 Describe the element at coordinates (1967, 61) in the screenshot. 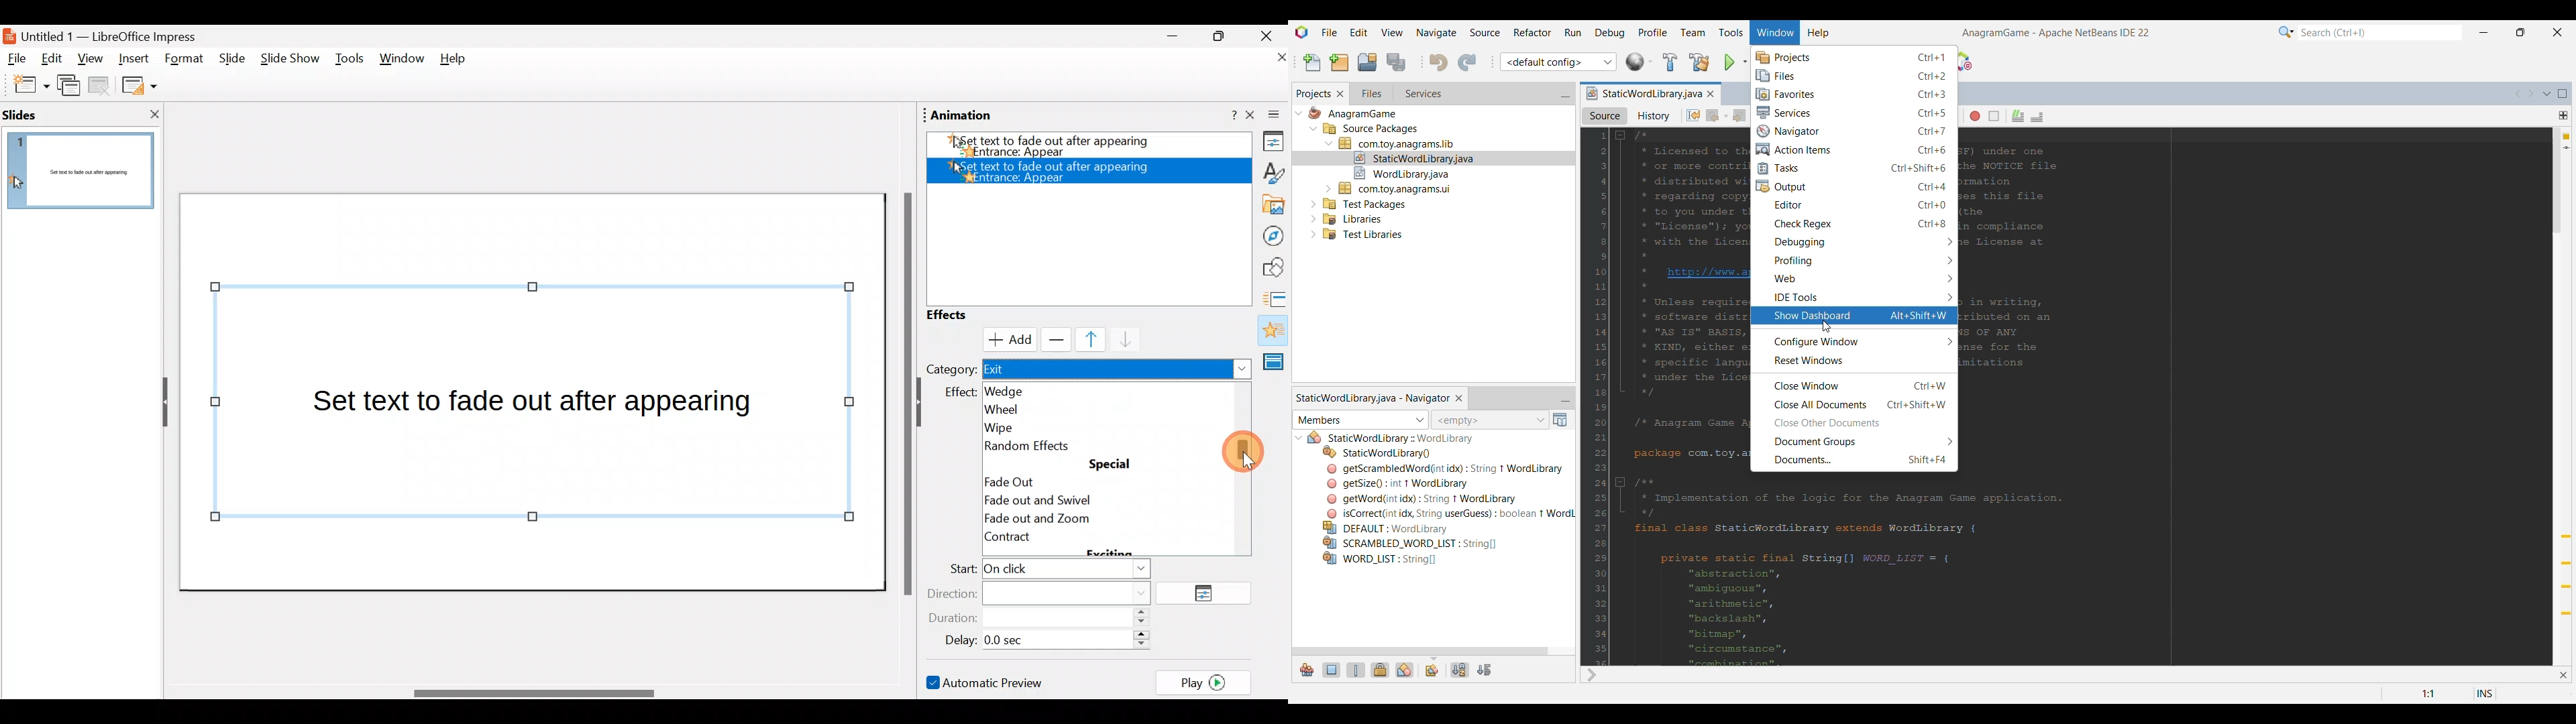

I see `Pause I/O checks` at that location.